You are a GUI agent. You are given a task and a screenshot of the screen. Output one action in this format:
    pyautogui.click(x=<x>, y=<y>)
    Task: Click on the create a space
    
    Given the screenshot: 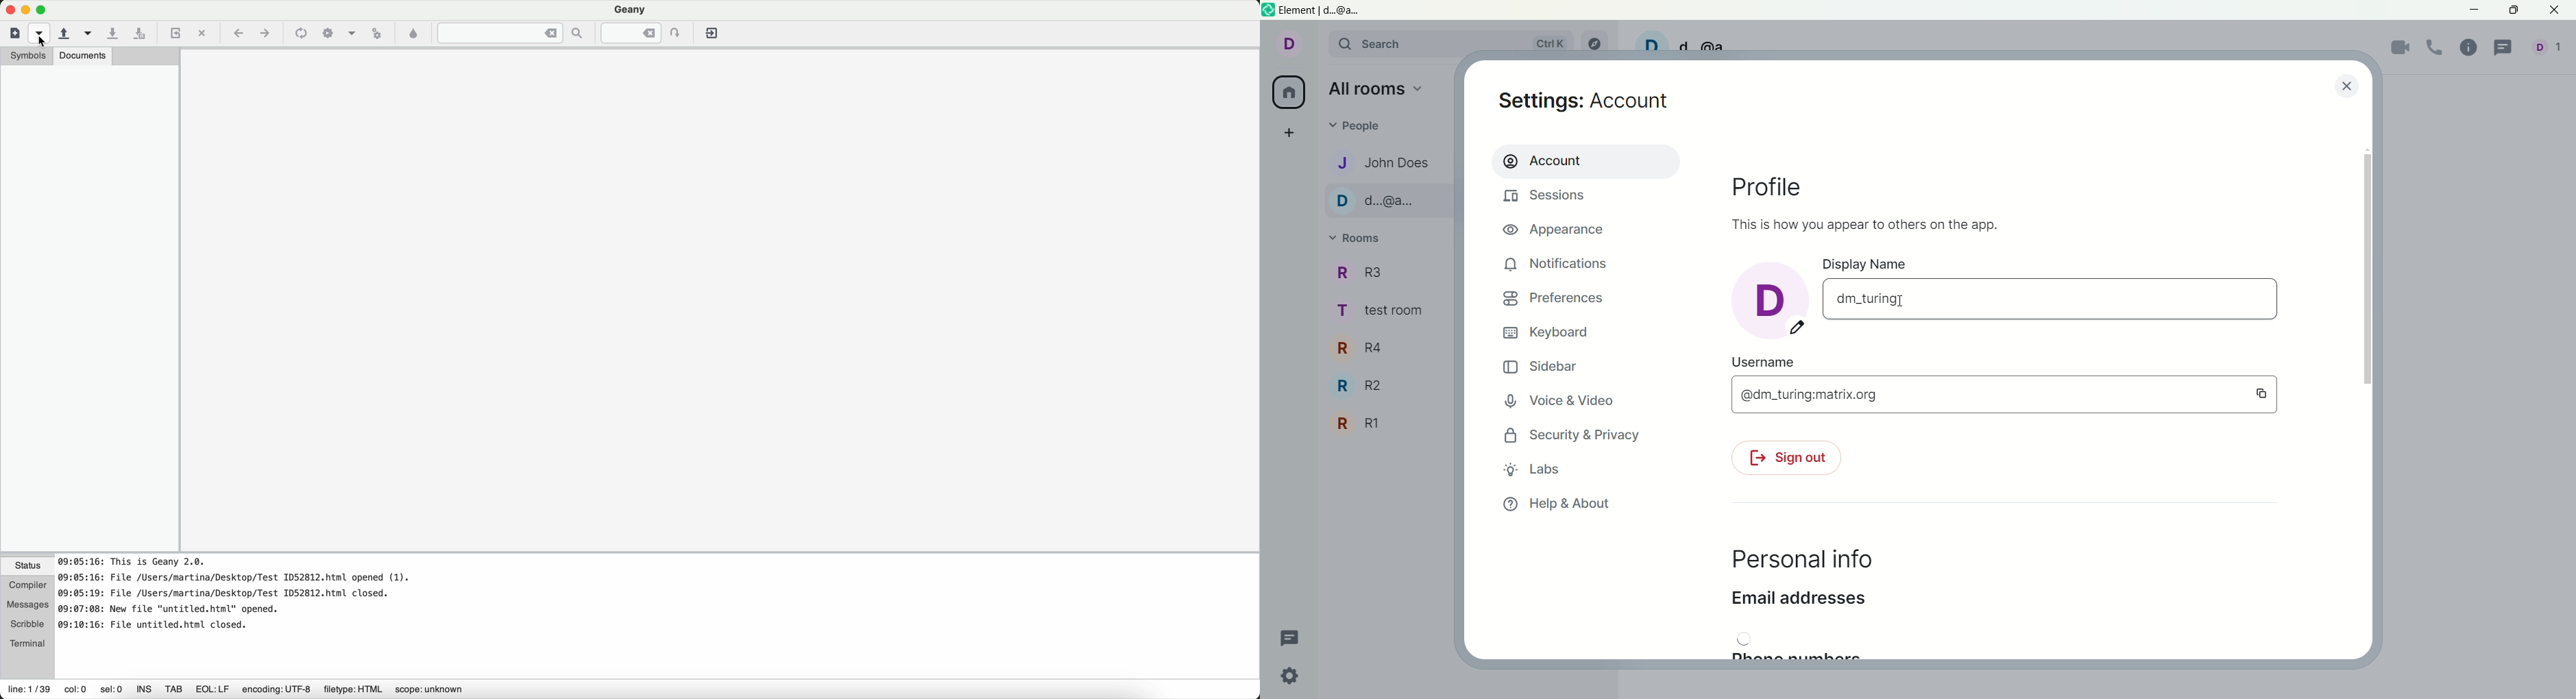 What is the action you would take?
    pyautogui.click(x=1293, y=134)
    